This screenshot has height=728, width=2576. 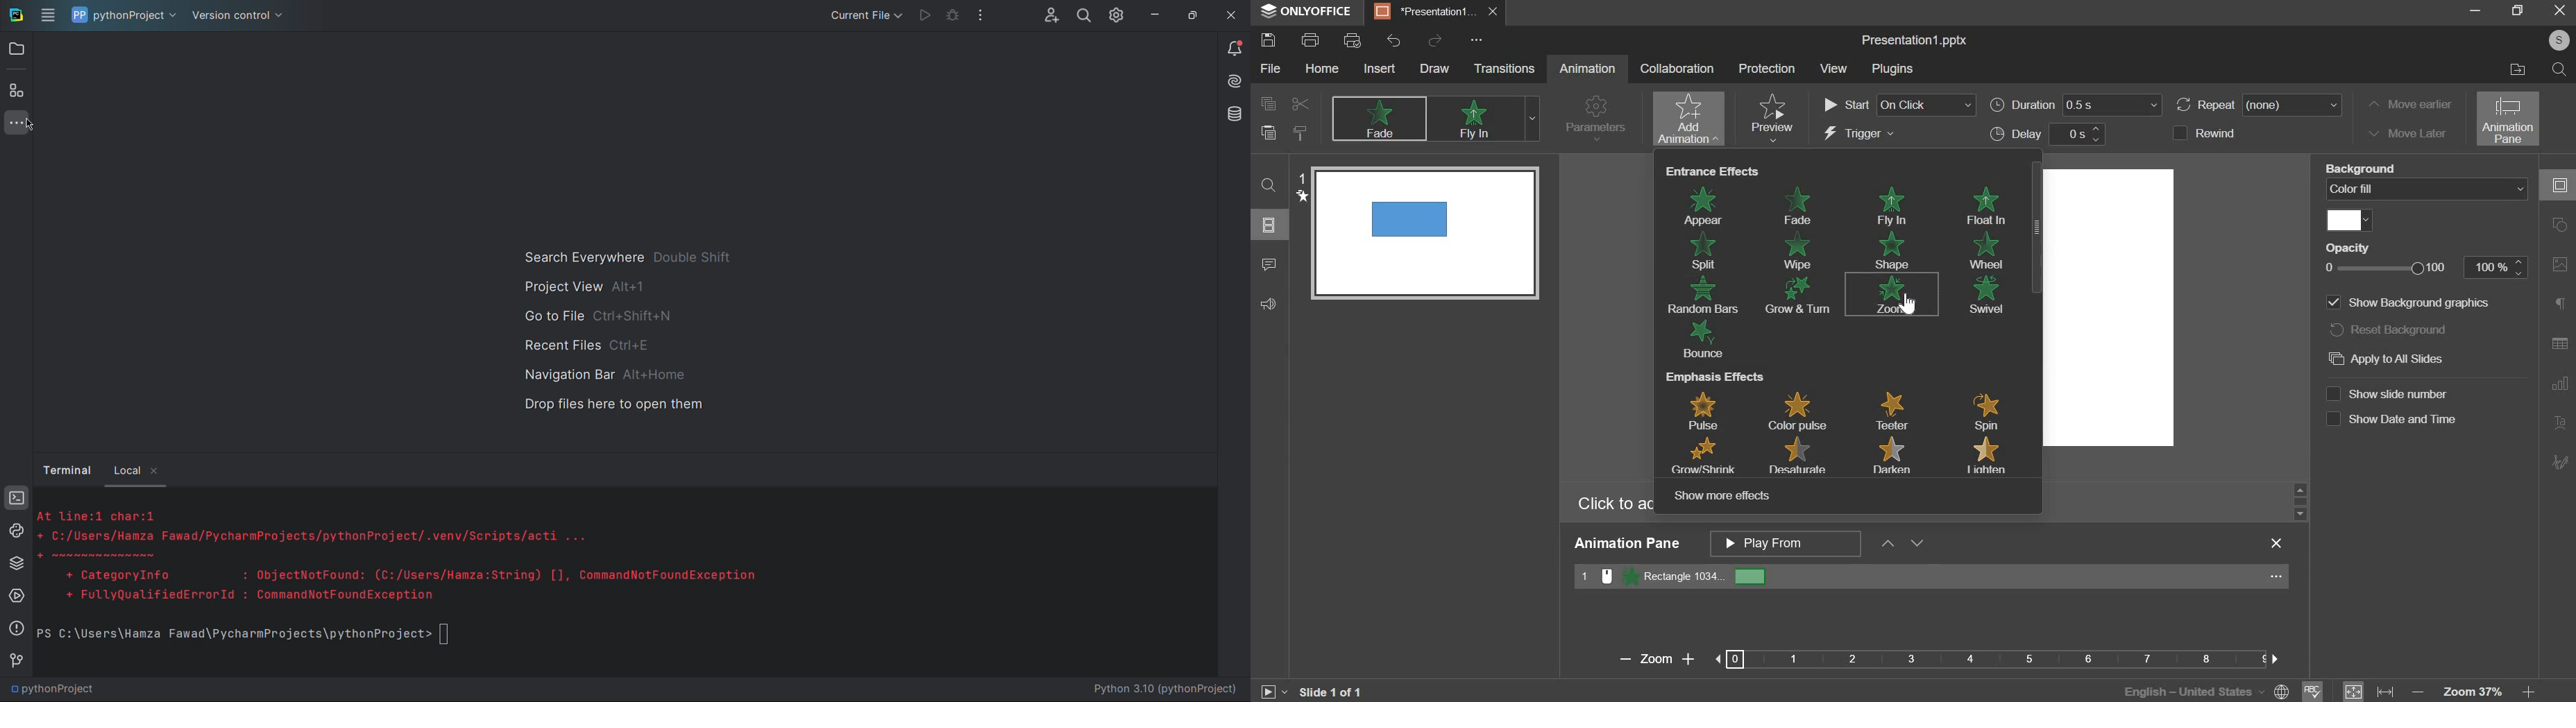 What do you see at coordinates (1235, 49) in the screenshot?
I see `Notifications` at bounding box center [1235, 49].